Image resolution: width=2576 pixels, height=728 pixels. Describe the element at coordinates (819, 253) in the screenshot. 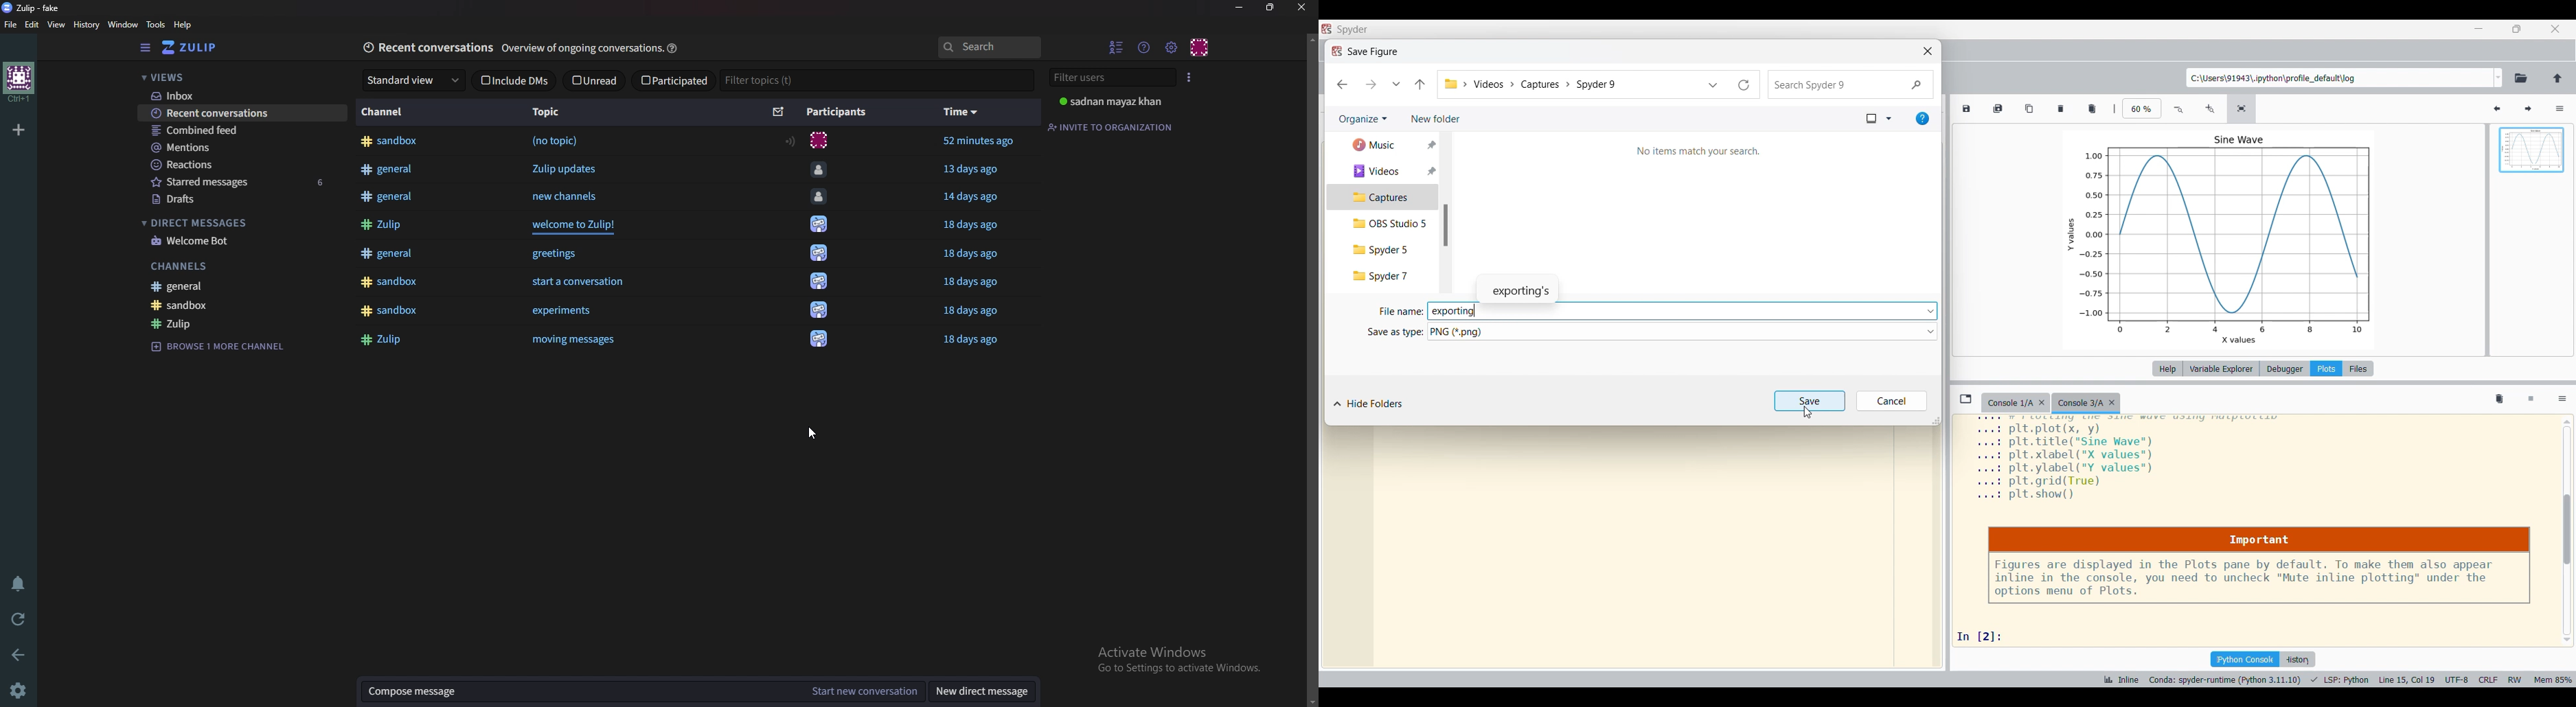

I see `icon` at that location.